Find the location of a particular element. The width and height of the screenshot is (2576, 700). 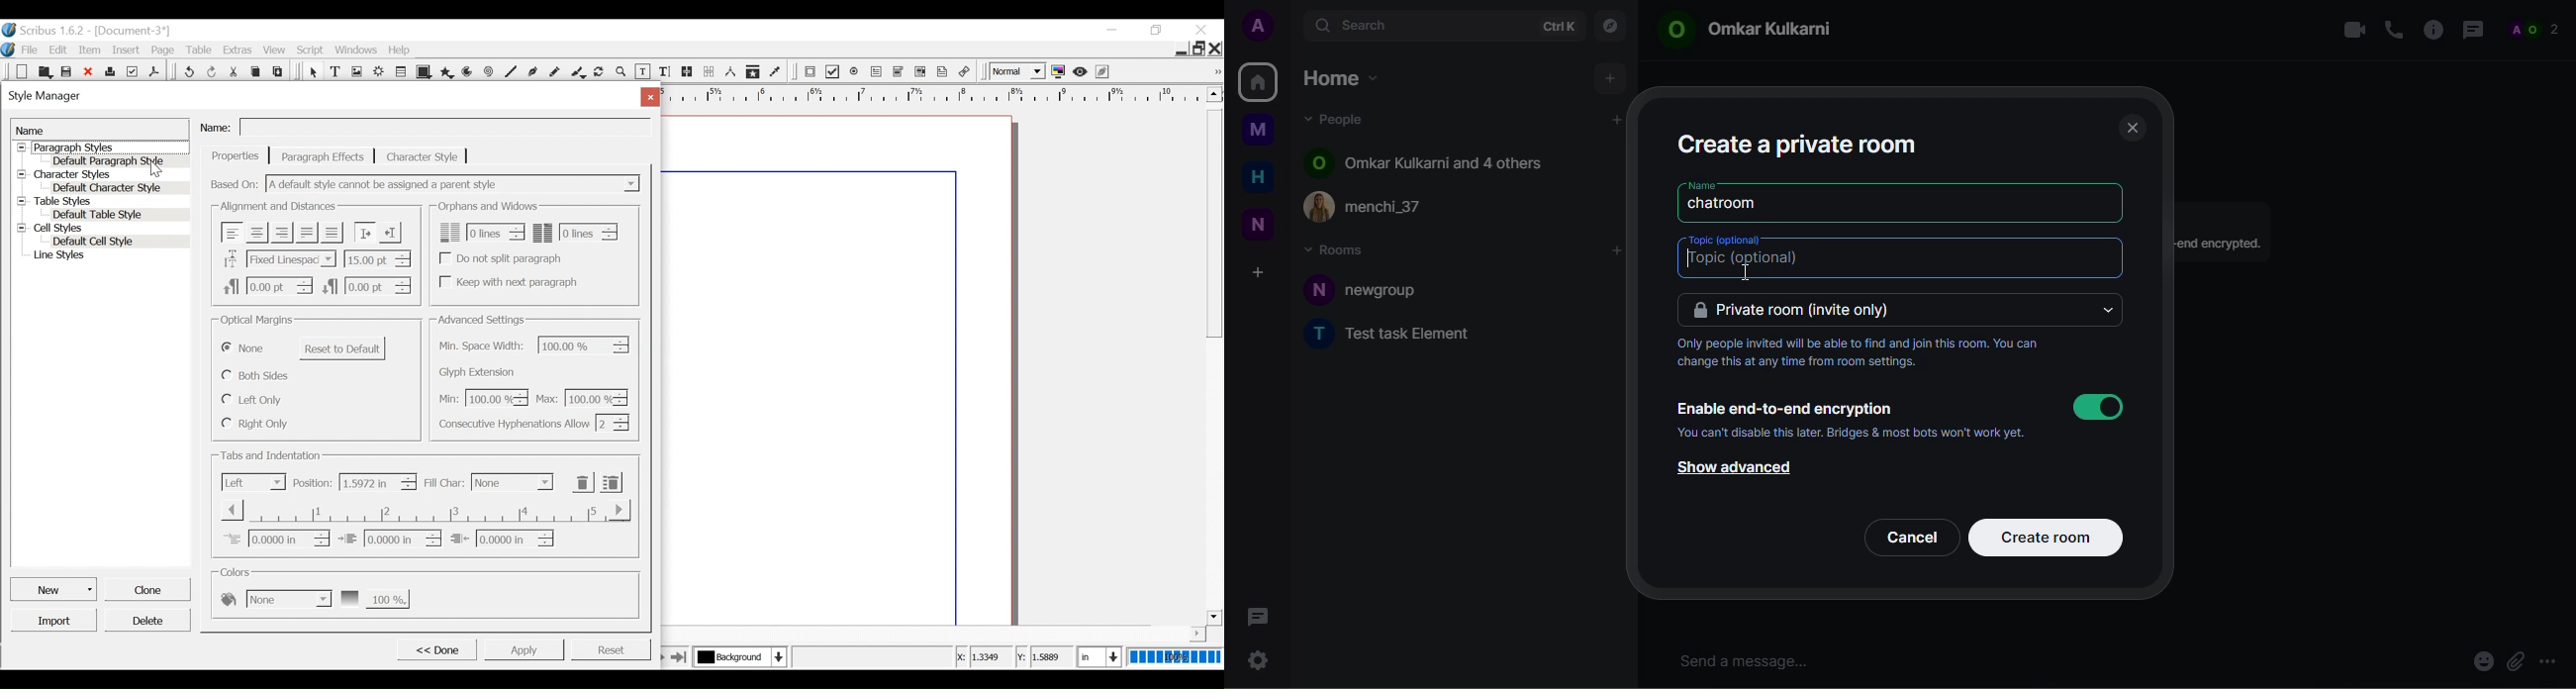

© Omkar Kulkarni is located at coordinates (1753, 34).